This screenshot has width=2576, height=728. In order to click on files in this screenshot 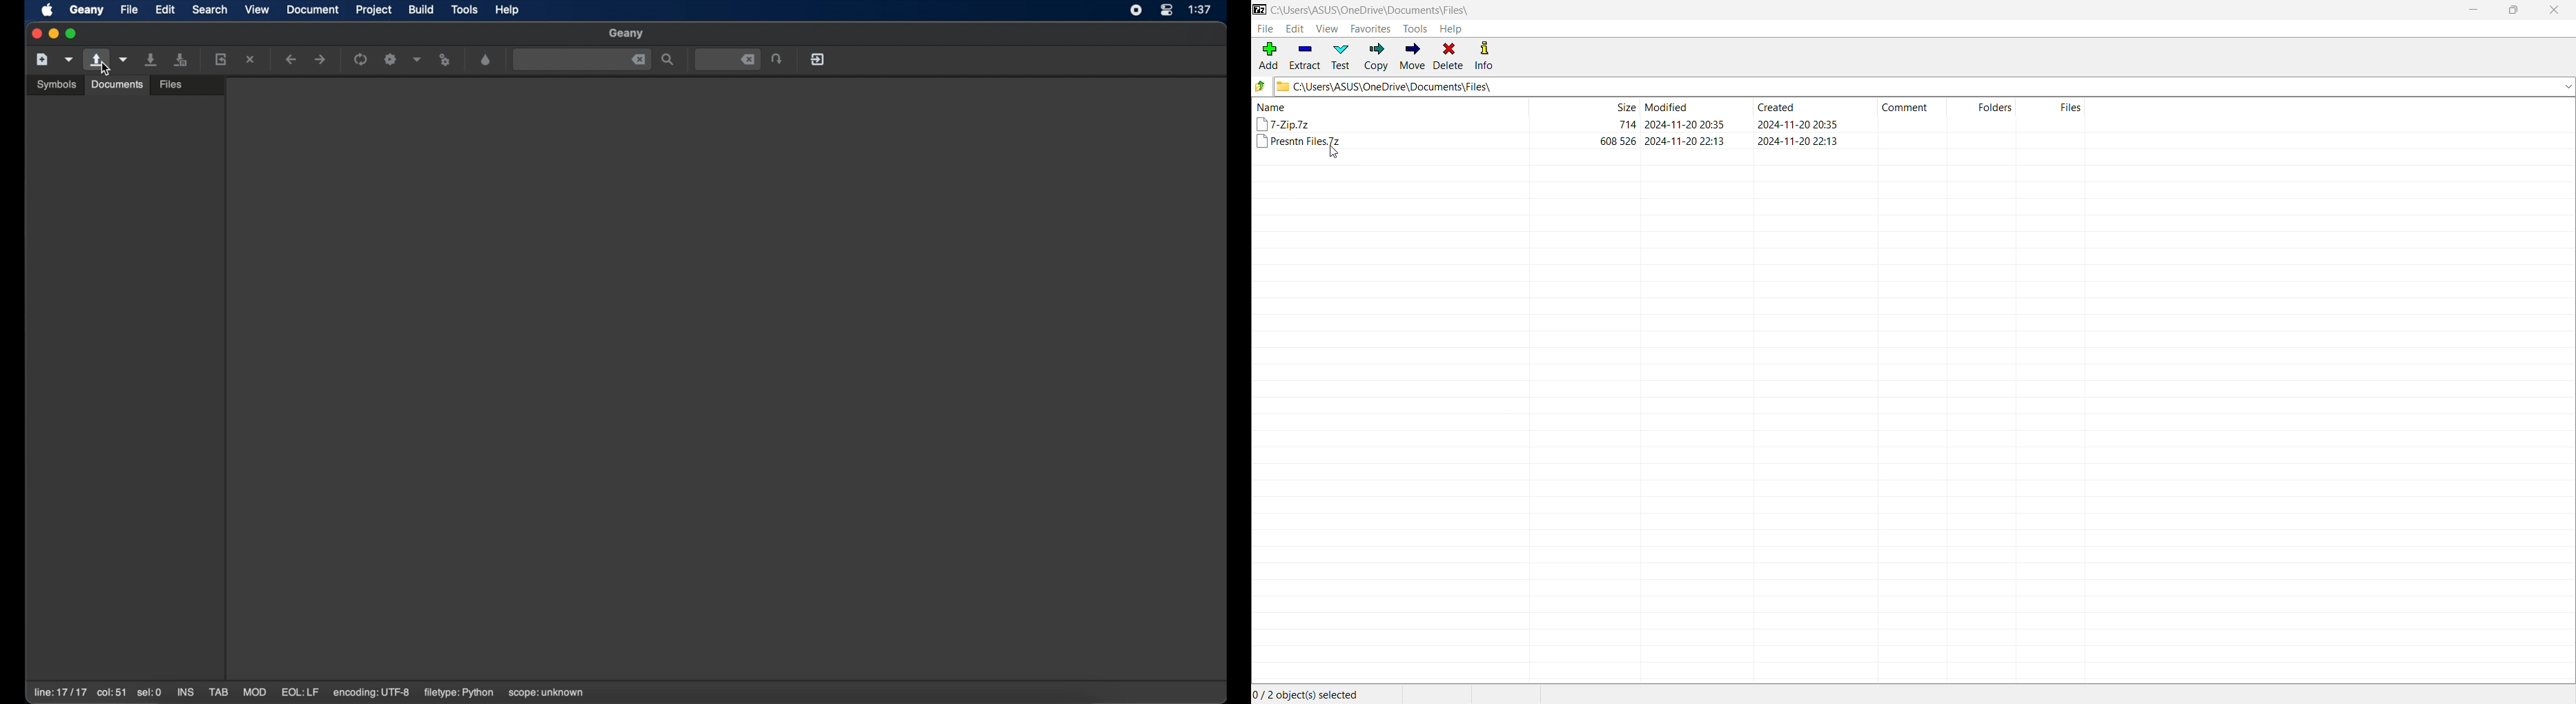, I will do `click(2071, 107)`.